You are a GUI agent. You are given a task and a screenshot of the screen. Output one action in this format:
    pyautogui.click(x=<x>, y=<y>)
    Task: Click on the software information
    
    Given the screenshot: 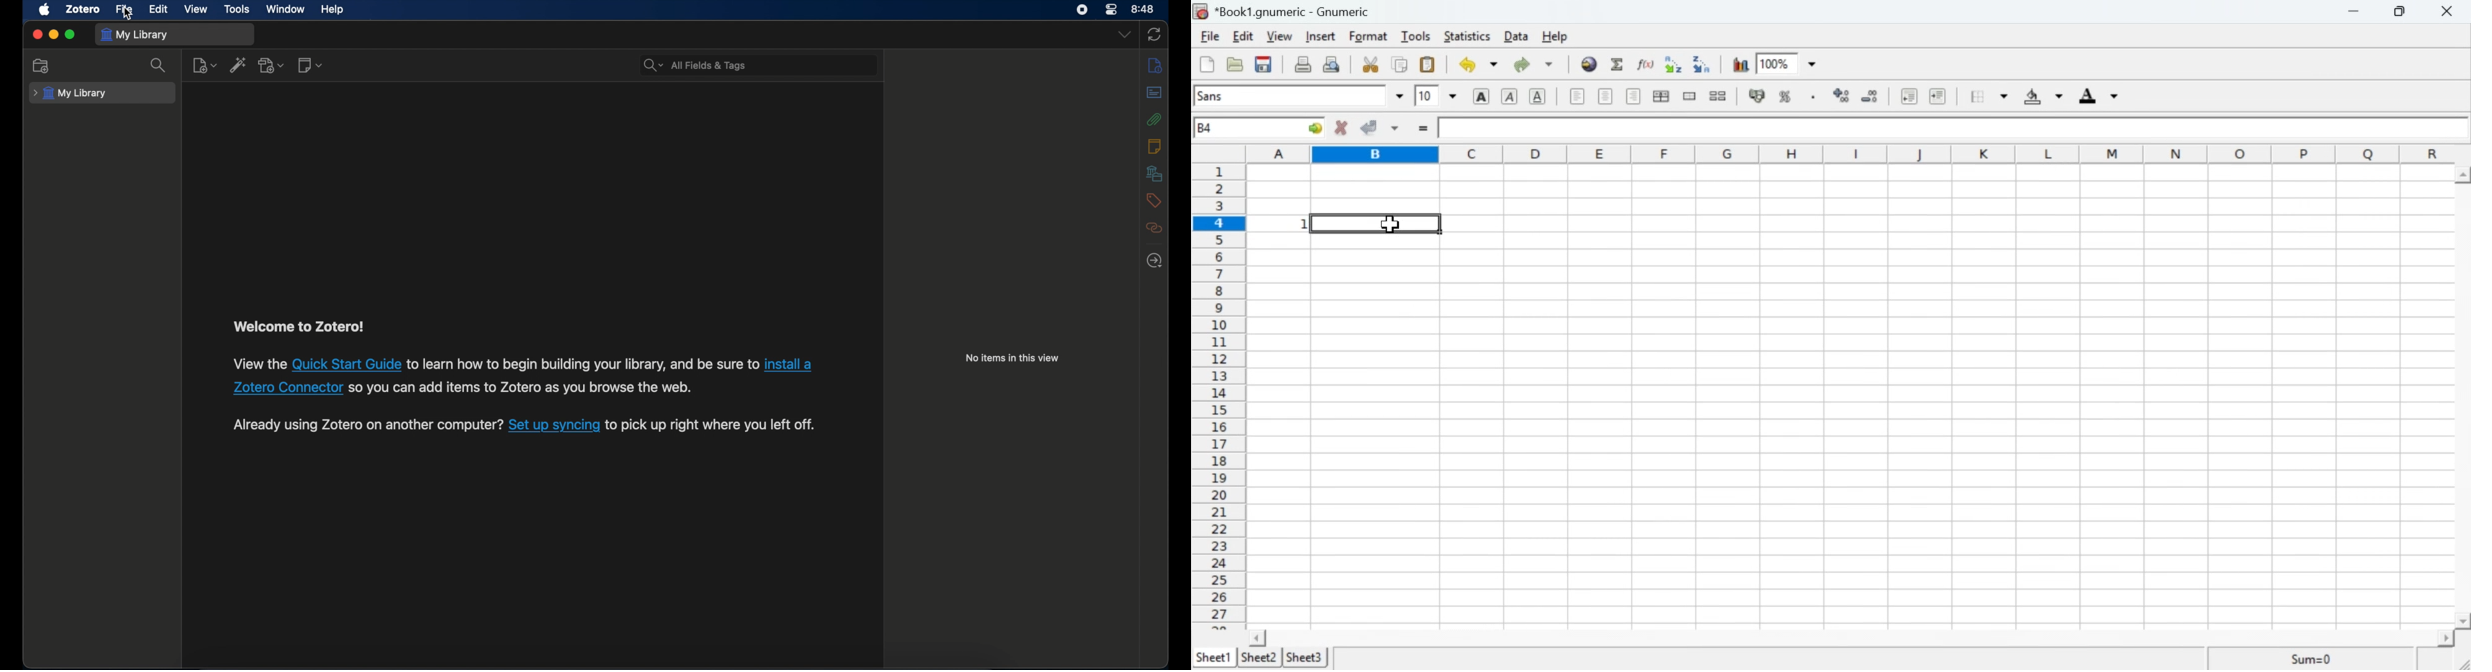 What is the action you would take?
    pyautogui.click(x=524, y=390)
    